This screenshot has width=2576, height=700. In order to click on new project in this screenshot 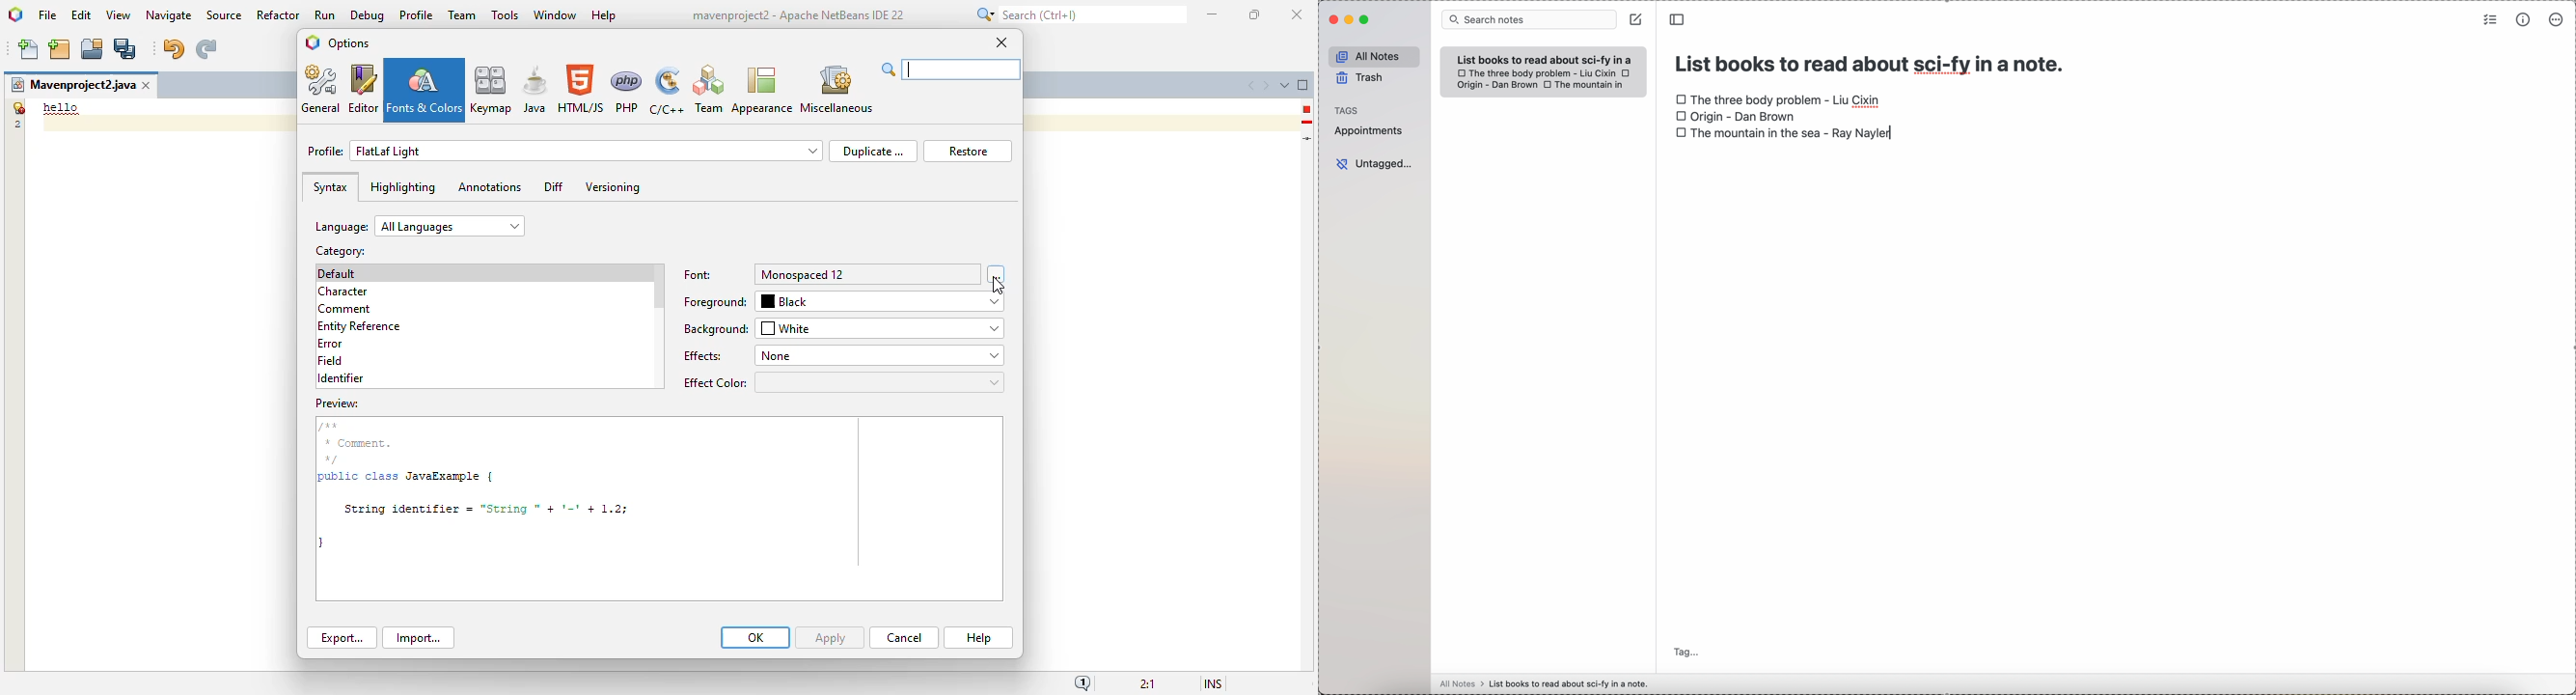, I will do `click(59, 49)`.